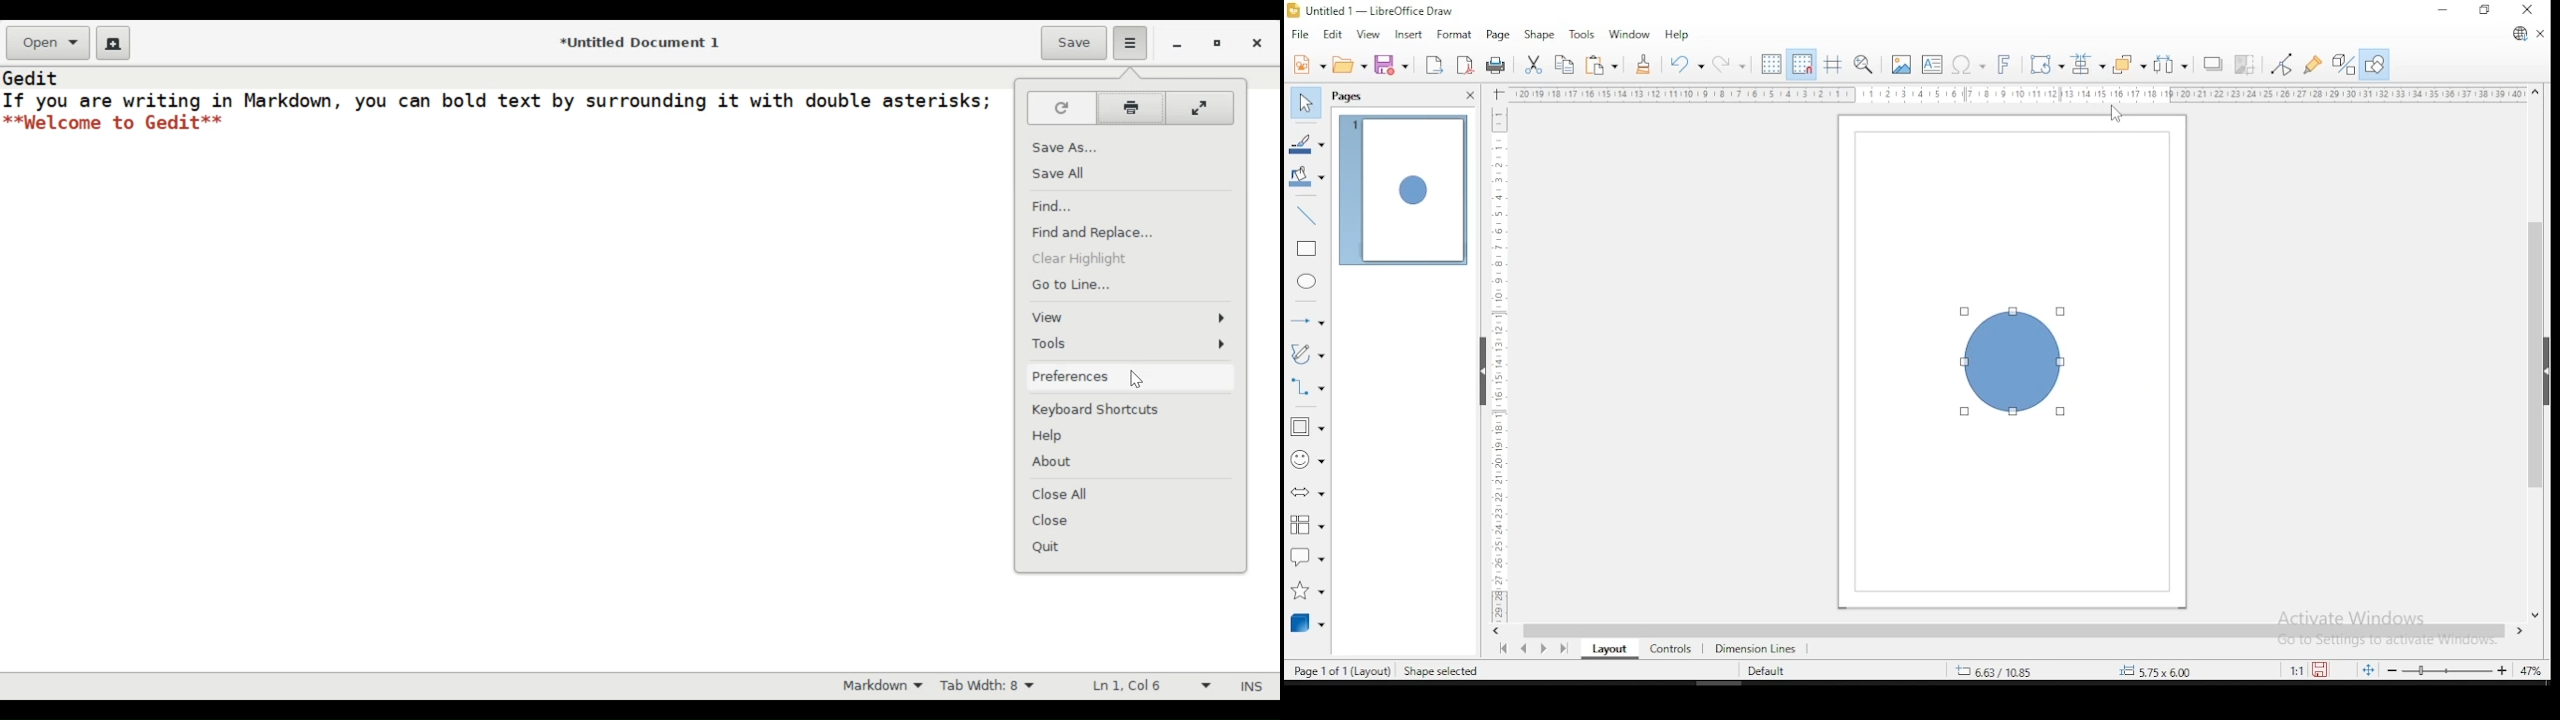 Image resolution: width=2576 pixels, height=728 pixels. What do you see at coordinates (1350, 97) in the screenshot?
I see `pages` at bounding box center [1350, 97].